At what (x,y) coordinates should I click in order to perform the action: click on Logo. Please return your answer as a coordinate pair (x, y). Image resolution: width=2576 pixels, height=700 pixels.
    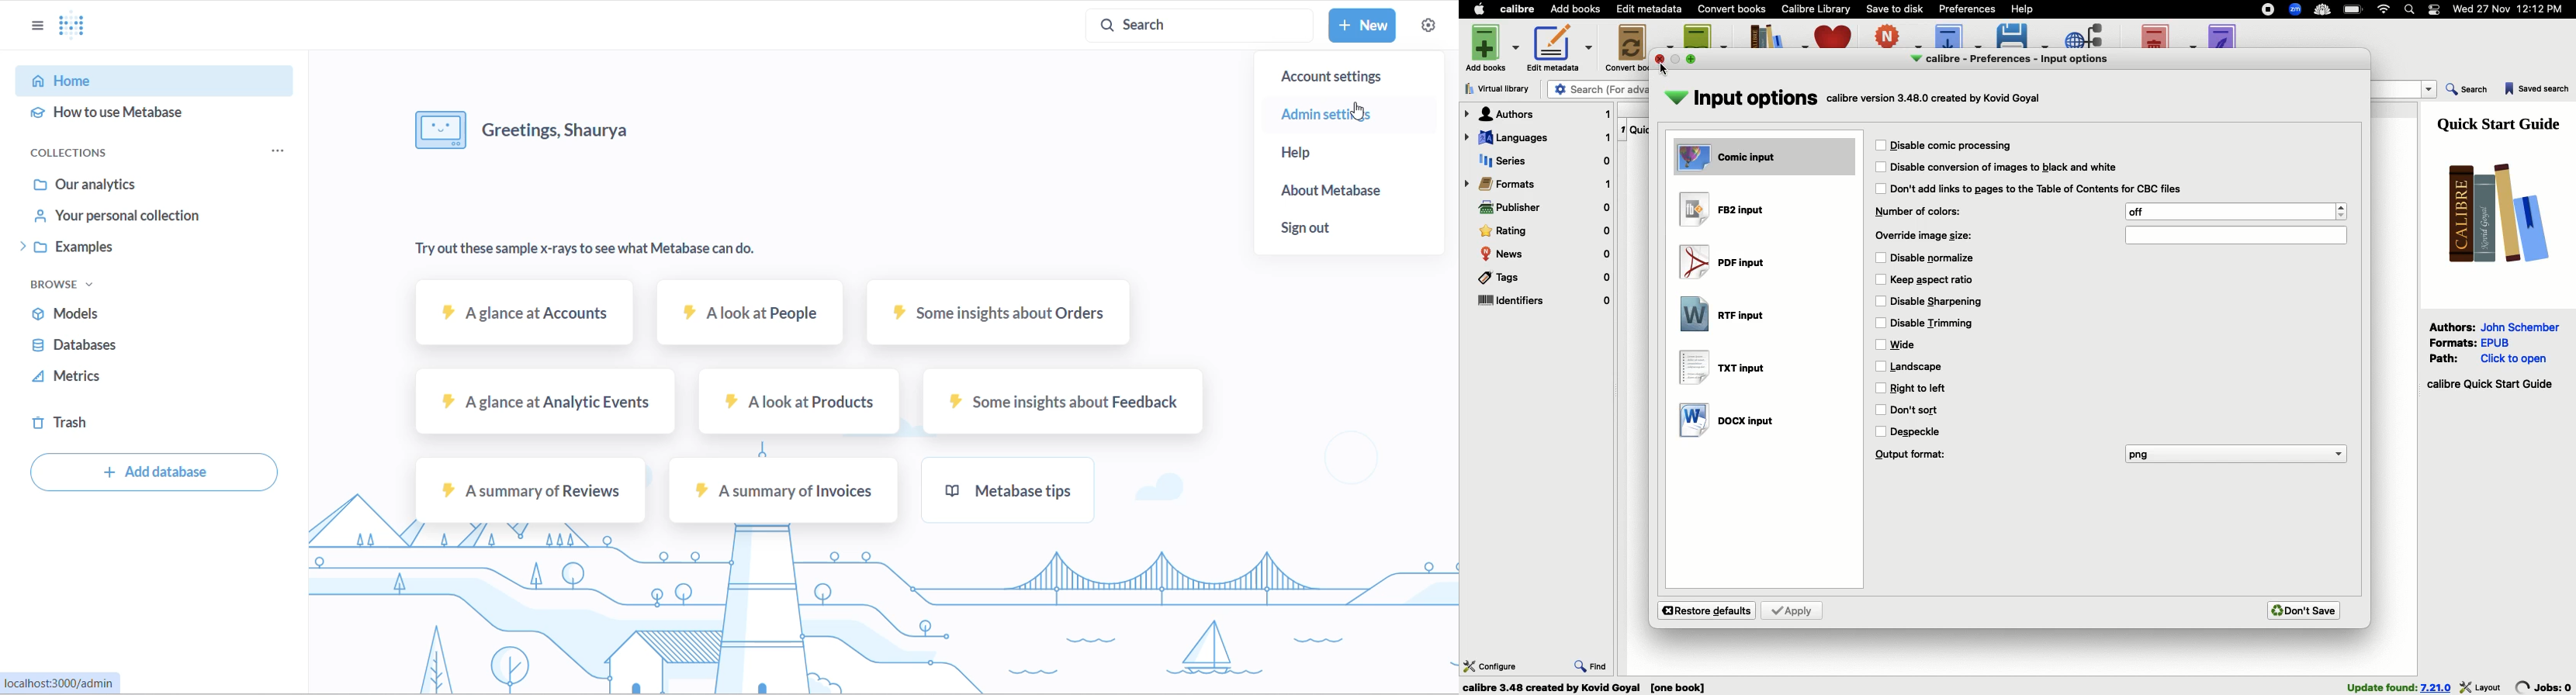
    Looking at the image, I should click on (2493, 212).